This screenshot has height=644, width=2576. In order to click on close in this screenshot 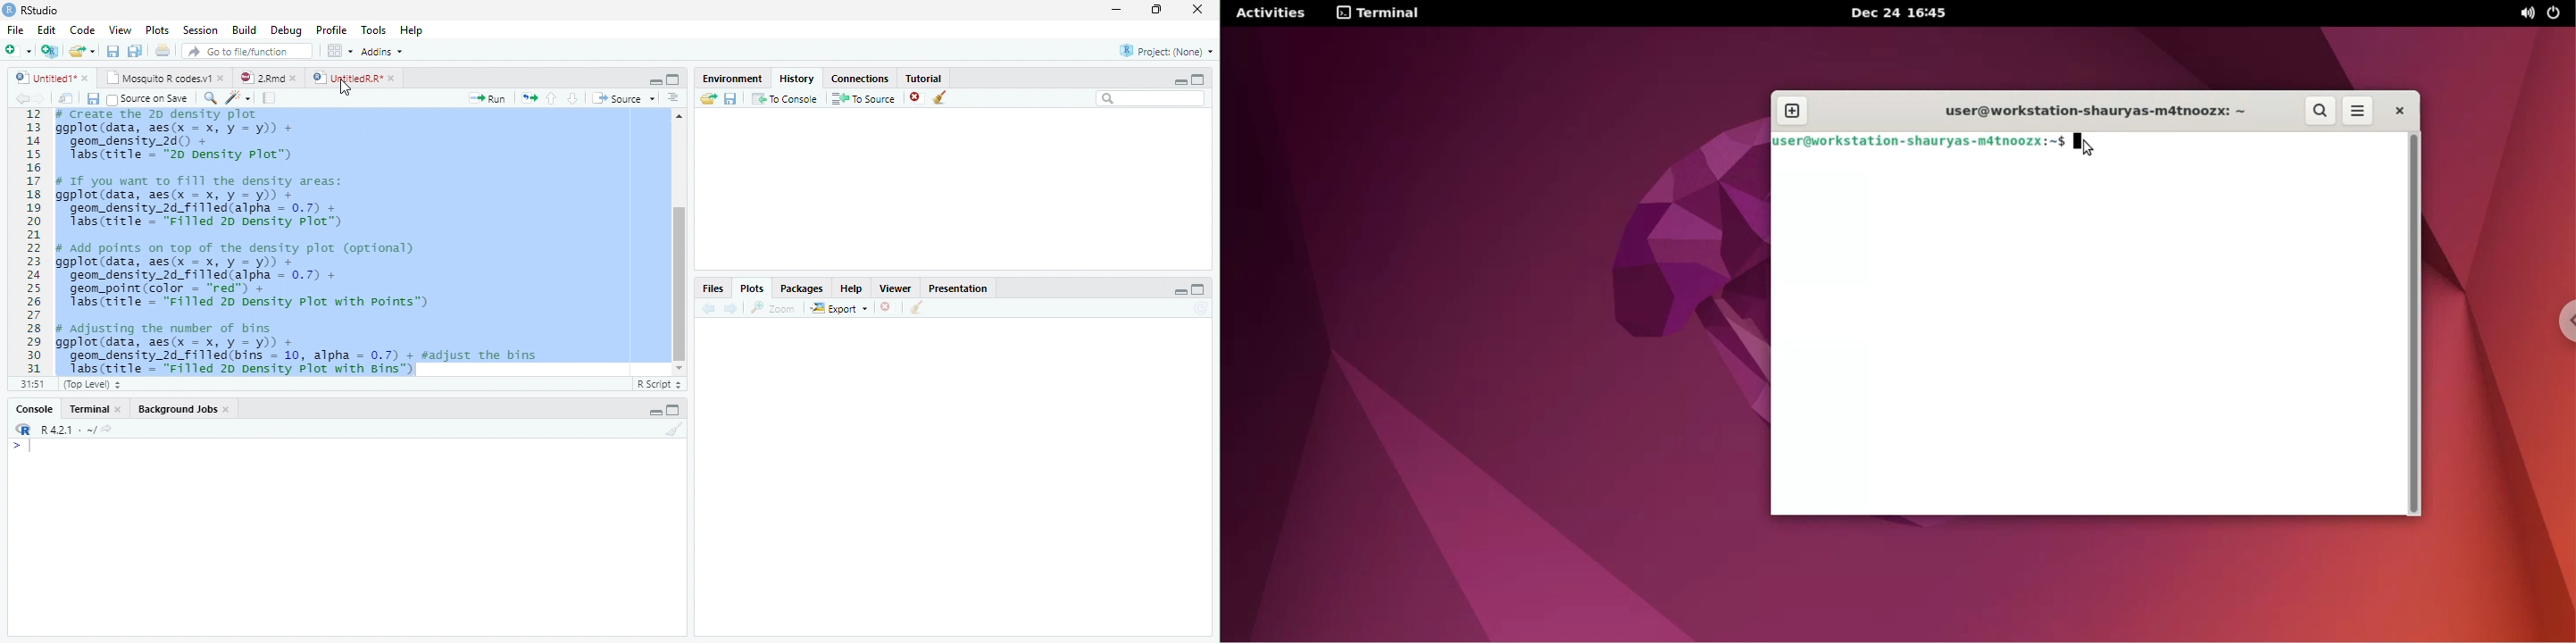, I will do `click(887, 307)`.